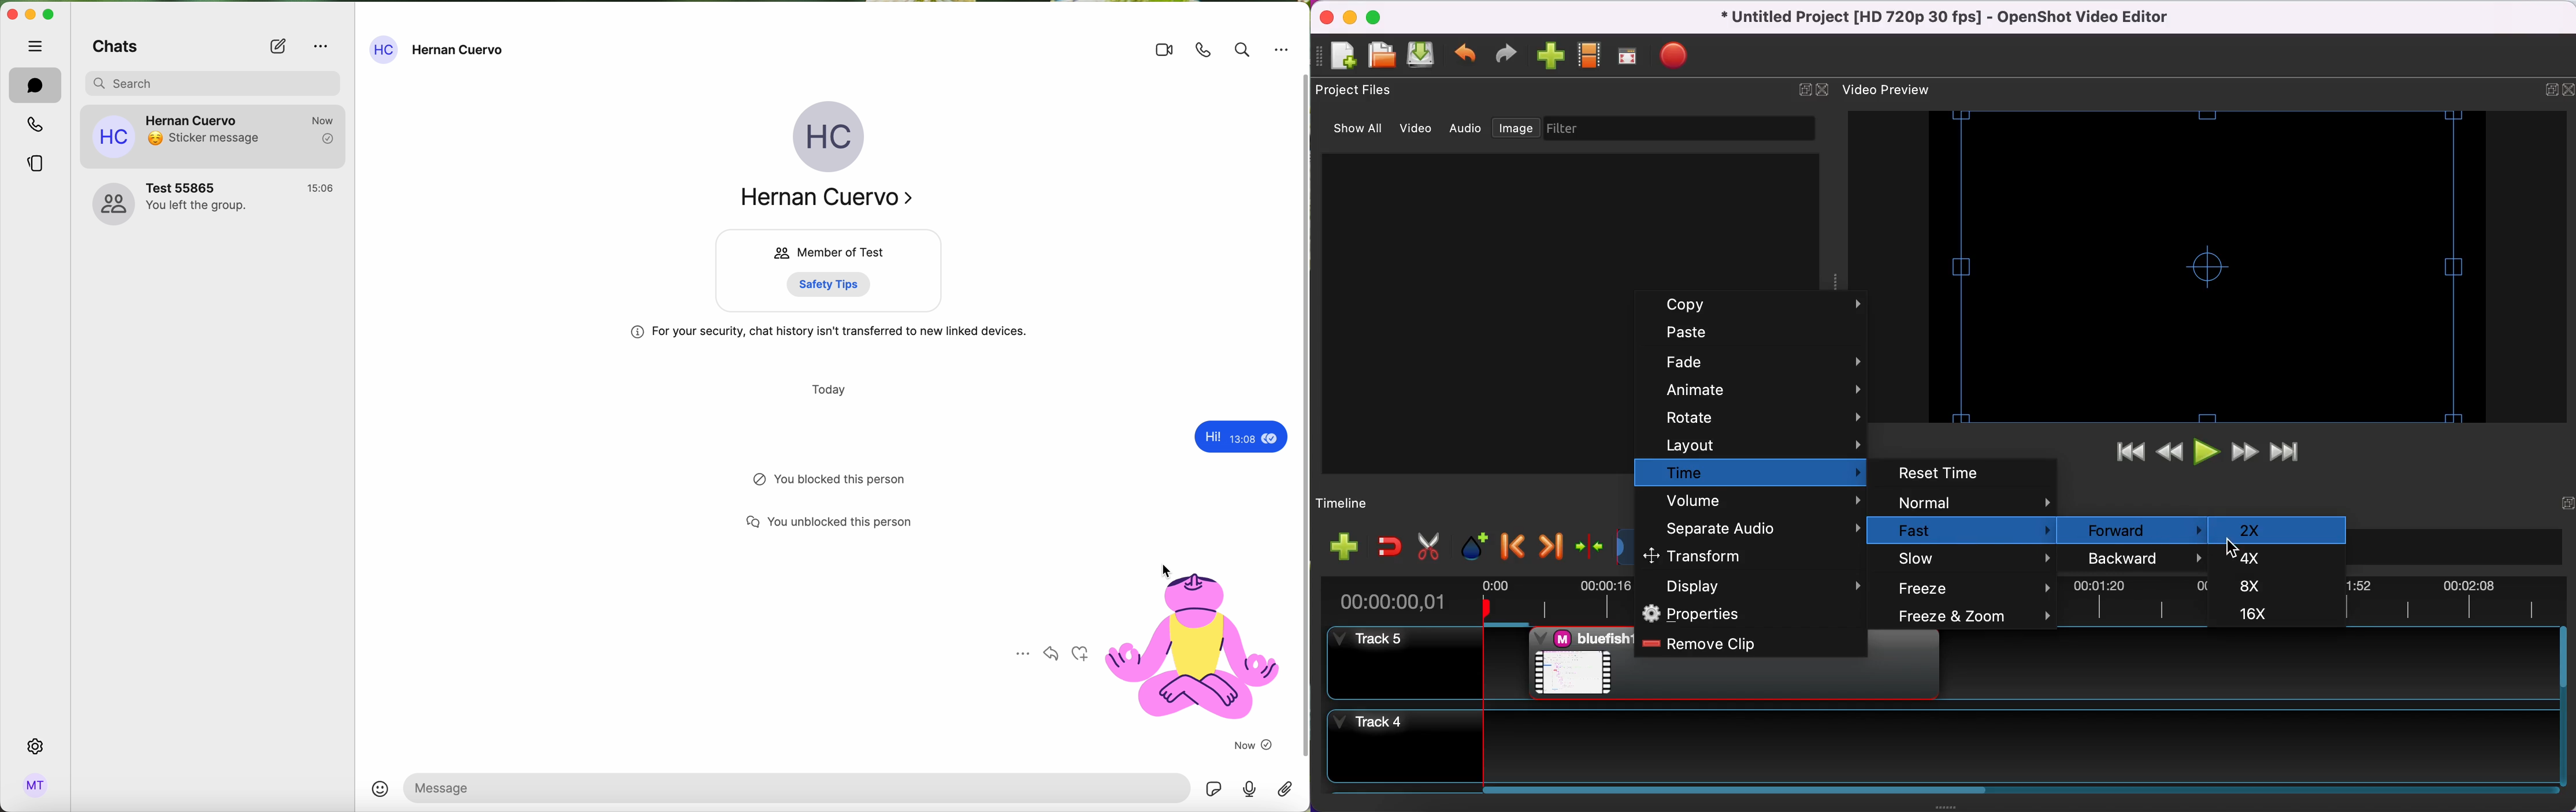 This screenshot has width=2576, height=812. Describe the element at coordinates (1632, 55) in the screenshot. I see `full screen` at that location.